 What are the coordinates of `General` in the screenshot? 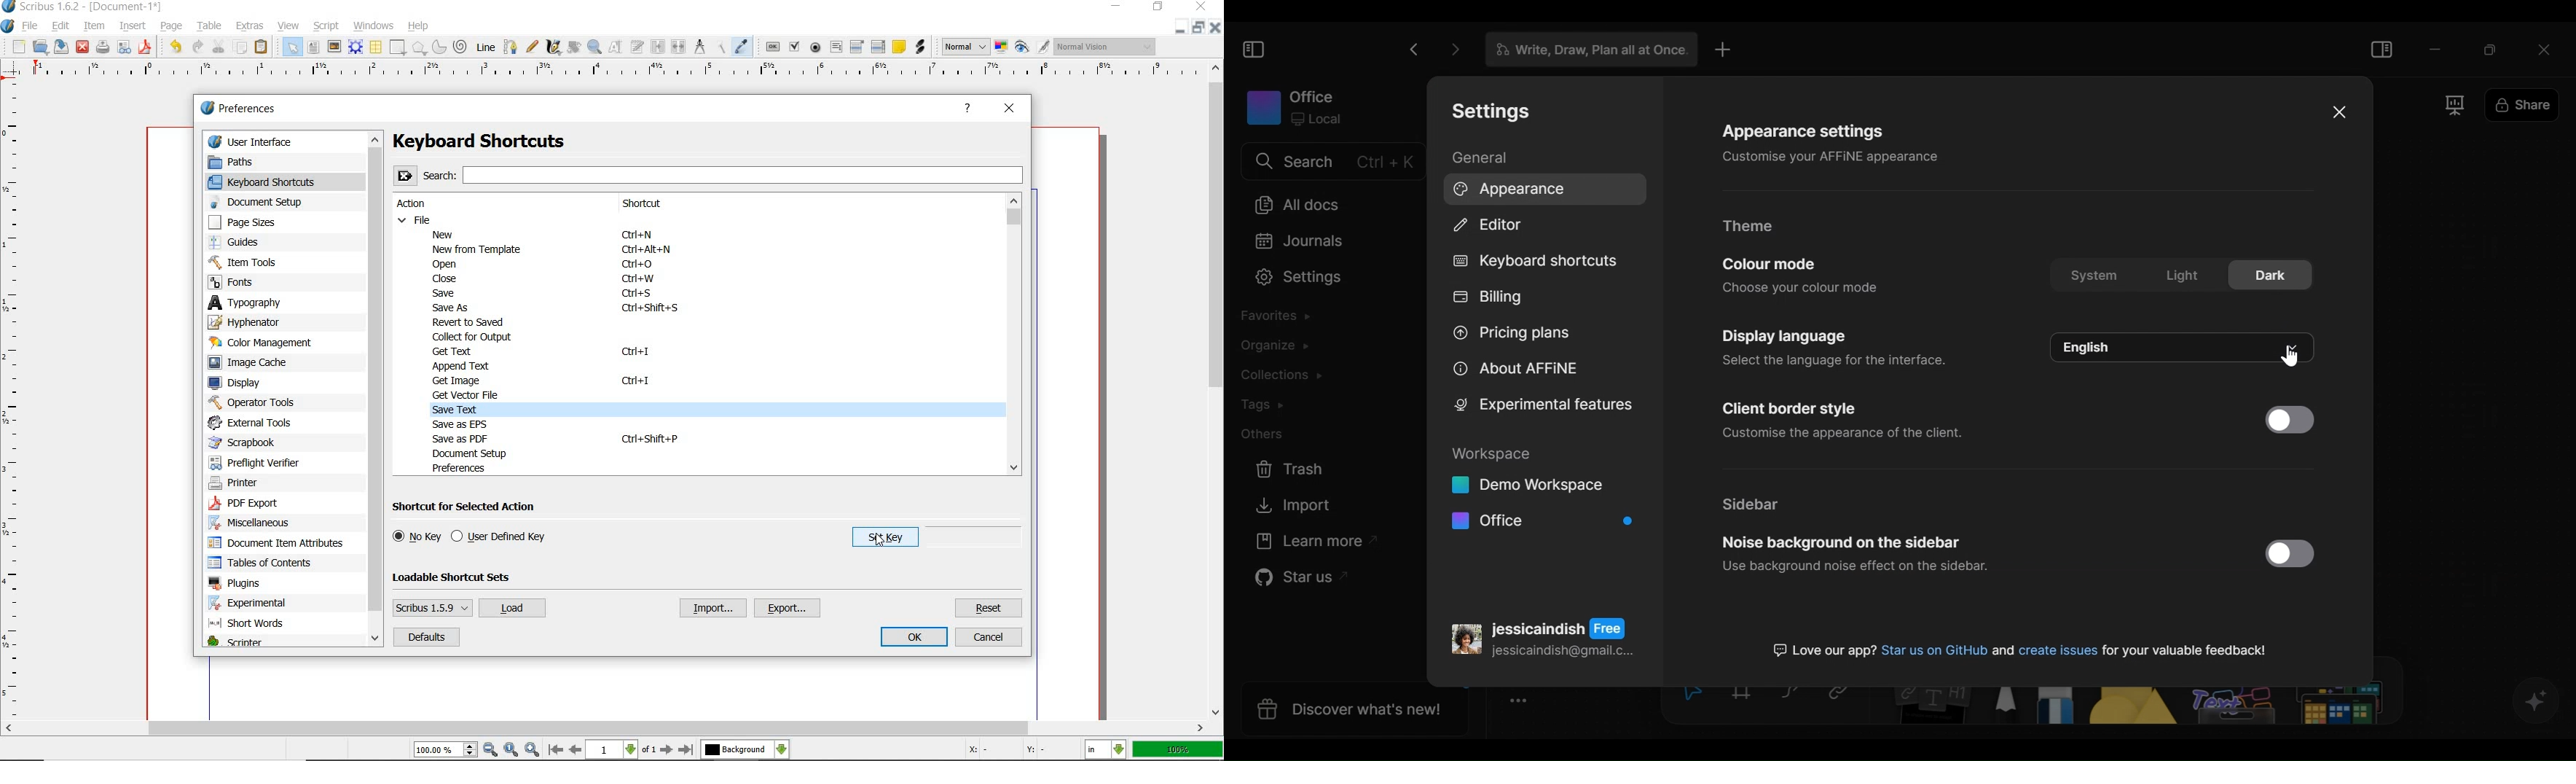 It's located at (1482, 157).